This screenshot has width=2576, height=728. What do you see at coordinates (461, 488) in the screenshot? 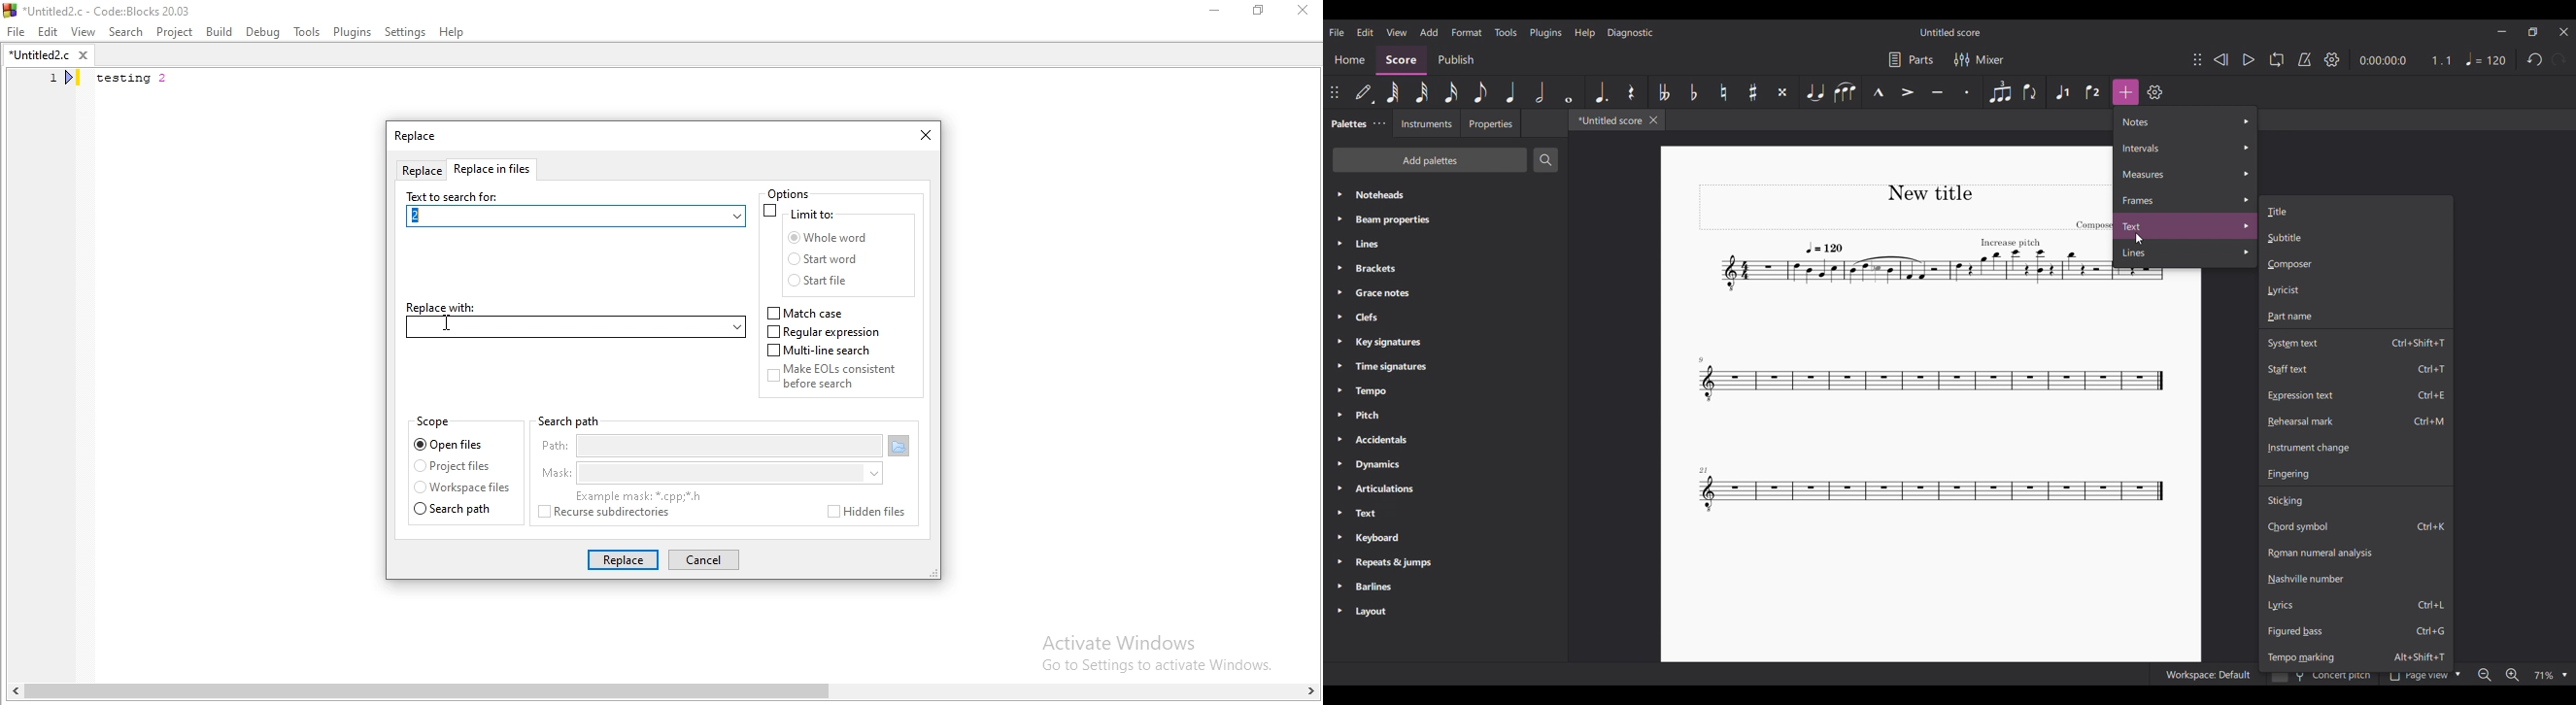
I see `workspace files` at bounding box center [461, 488].